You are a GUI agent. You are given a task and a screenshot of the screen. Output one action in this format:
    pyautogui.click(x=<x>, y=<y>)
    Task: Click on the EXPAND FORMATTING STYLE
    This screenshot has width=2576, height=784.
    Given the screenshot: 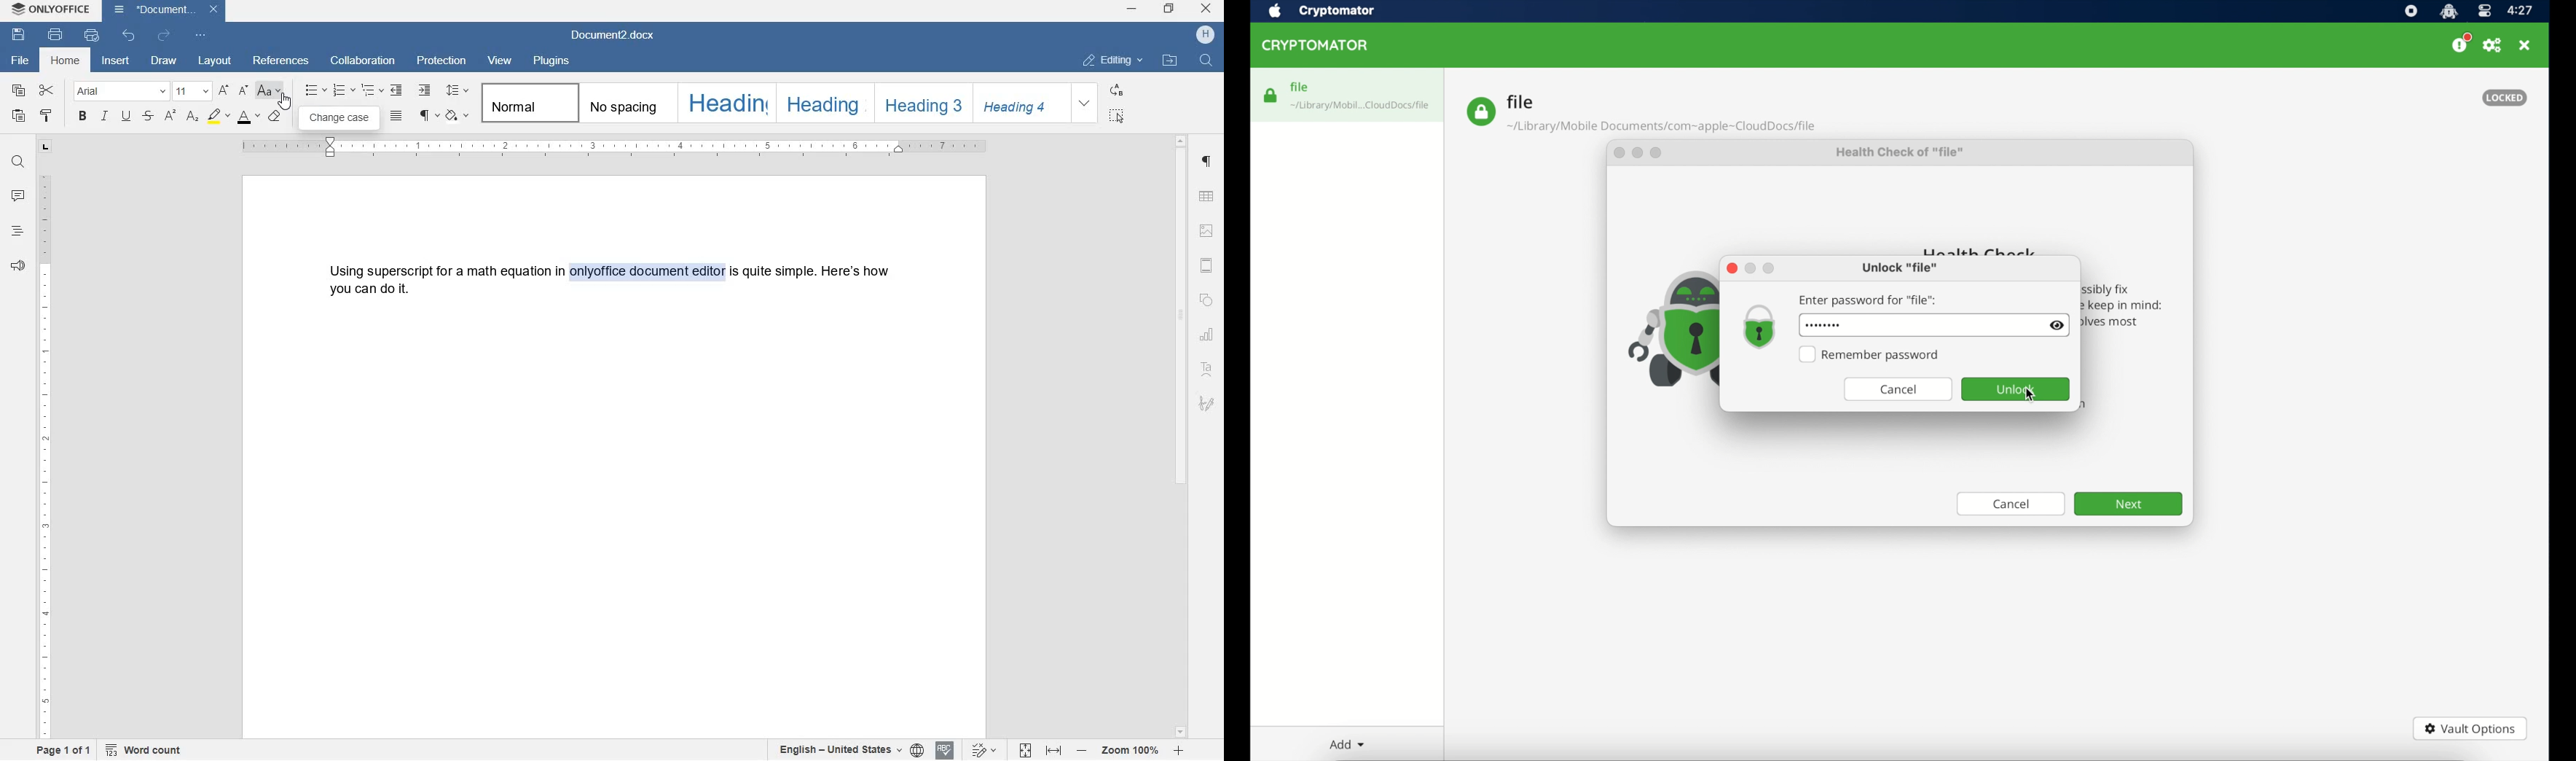 What is the action you would take?
    pyautogui.click(x=1086, y=104)
    